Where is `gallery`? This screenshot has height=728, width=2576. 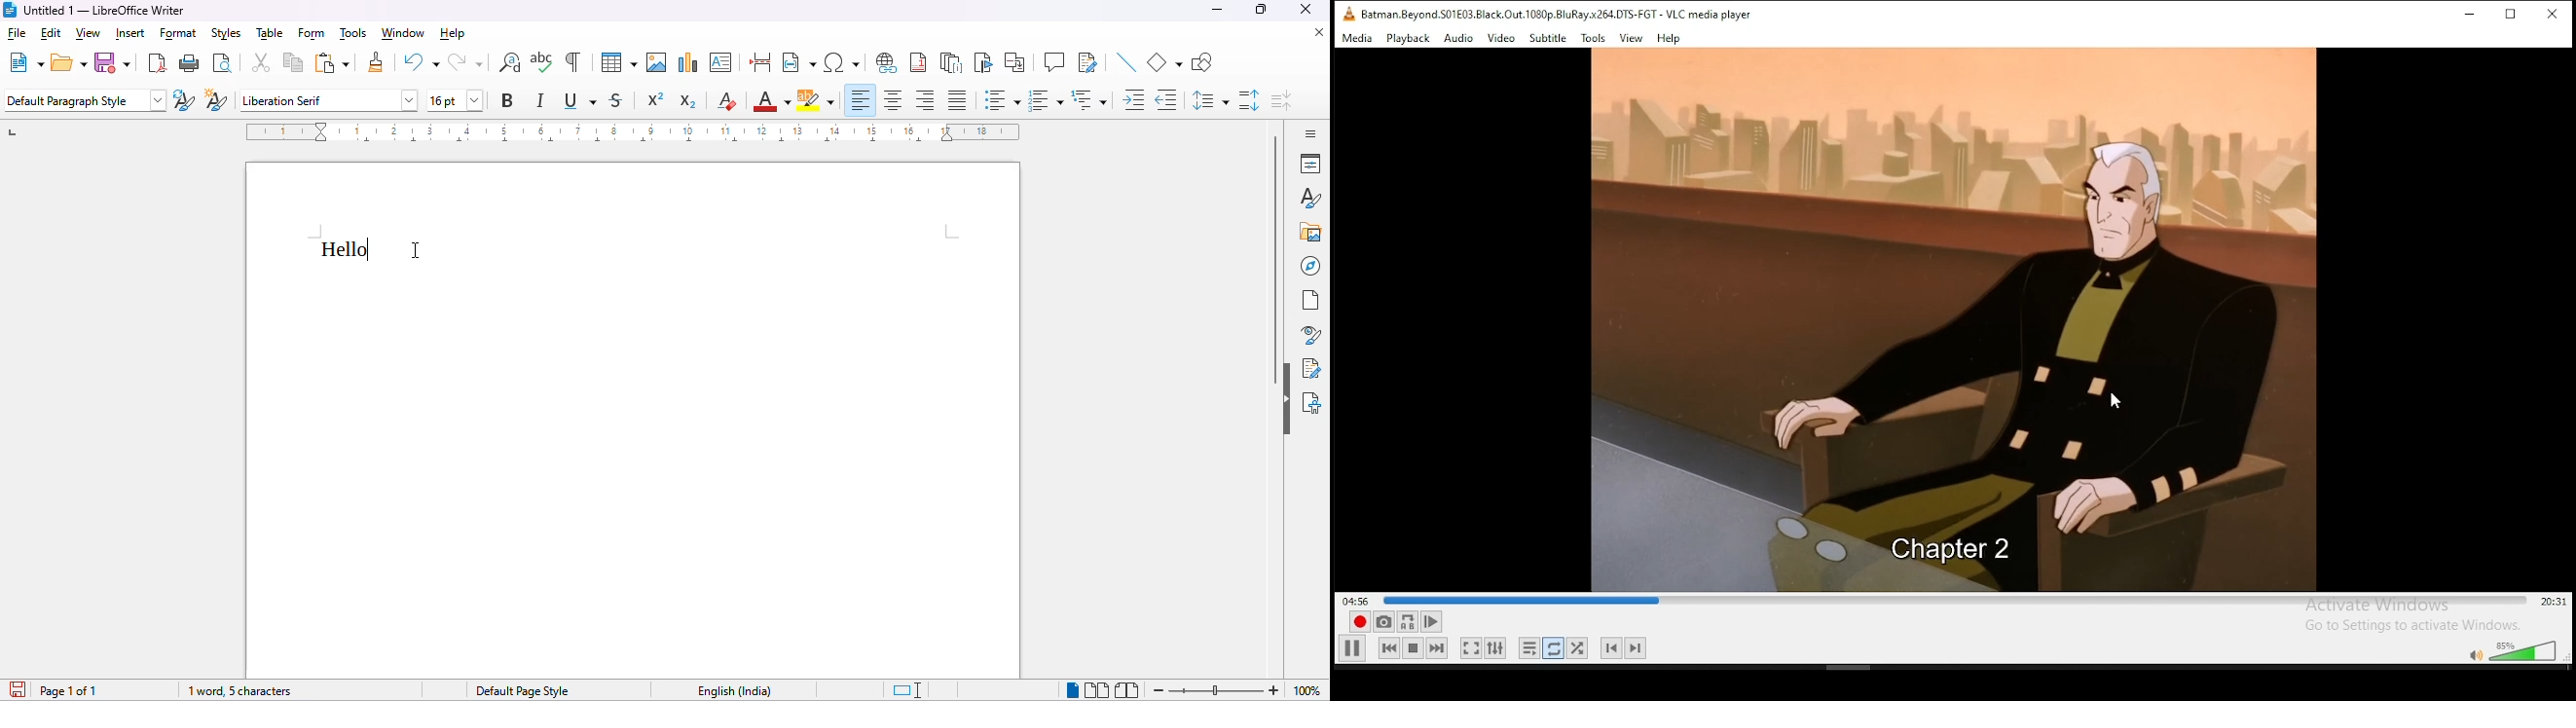 gallery is located at coordinates (1309, 232).